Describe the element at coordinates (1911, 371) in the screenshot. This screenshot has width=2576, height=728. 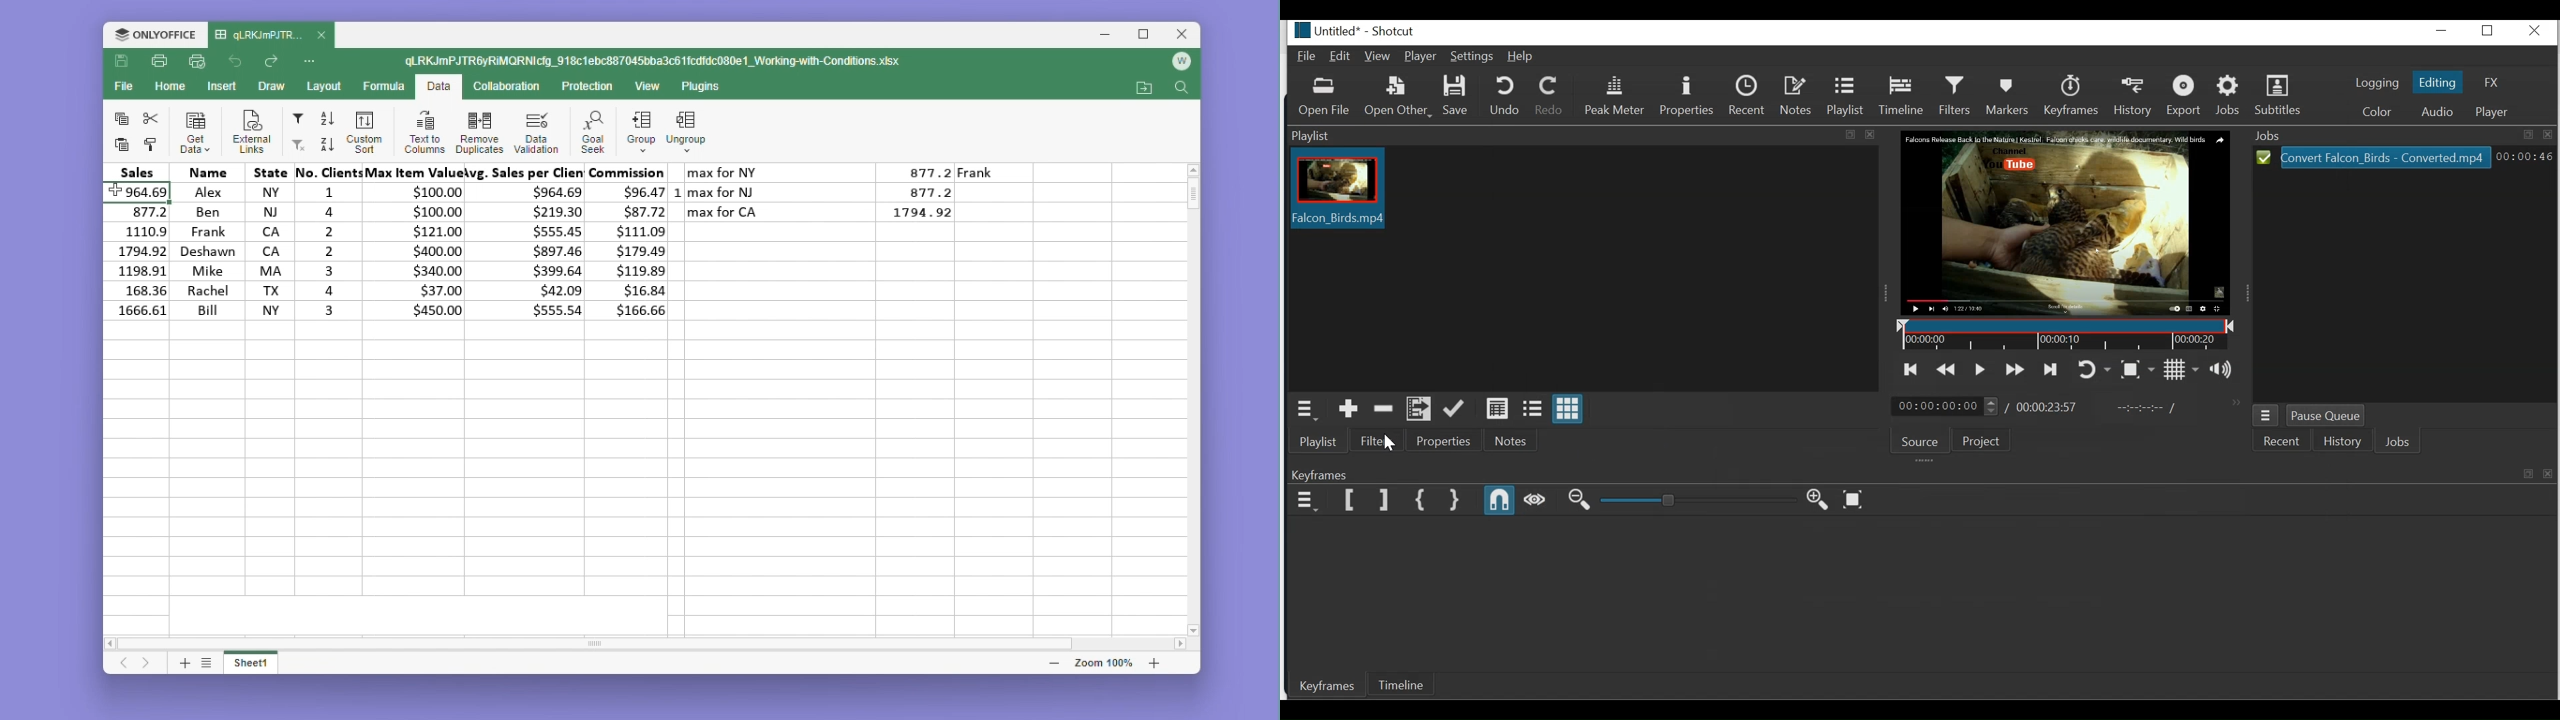
I see `Skip to the previous point` at that location.